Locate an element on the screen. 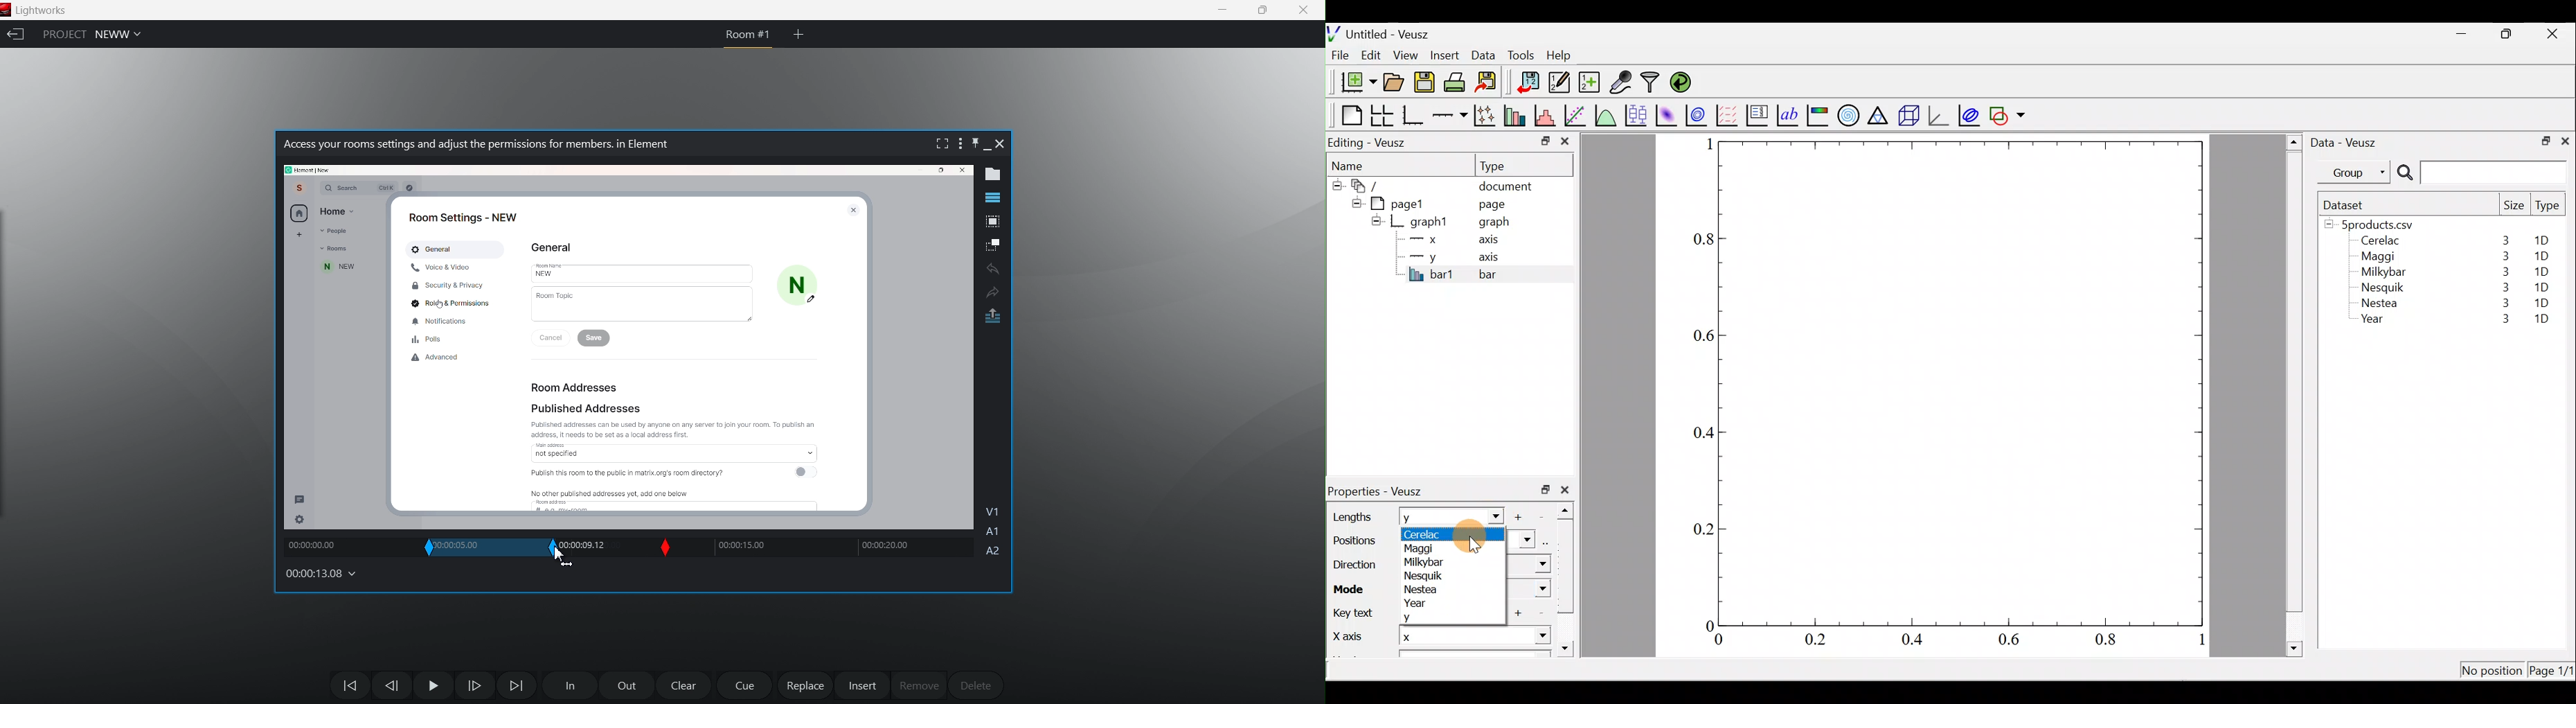 This screenshot has height=728, width=2576. People is located at coordinates (334, 231).